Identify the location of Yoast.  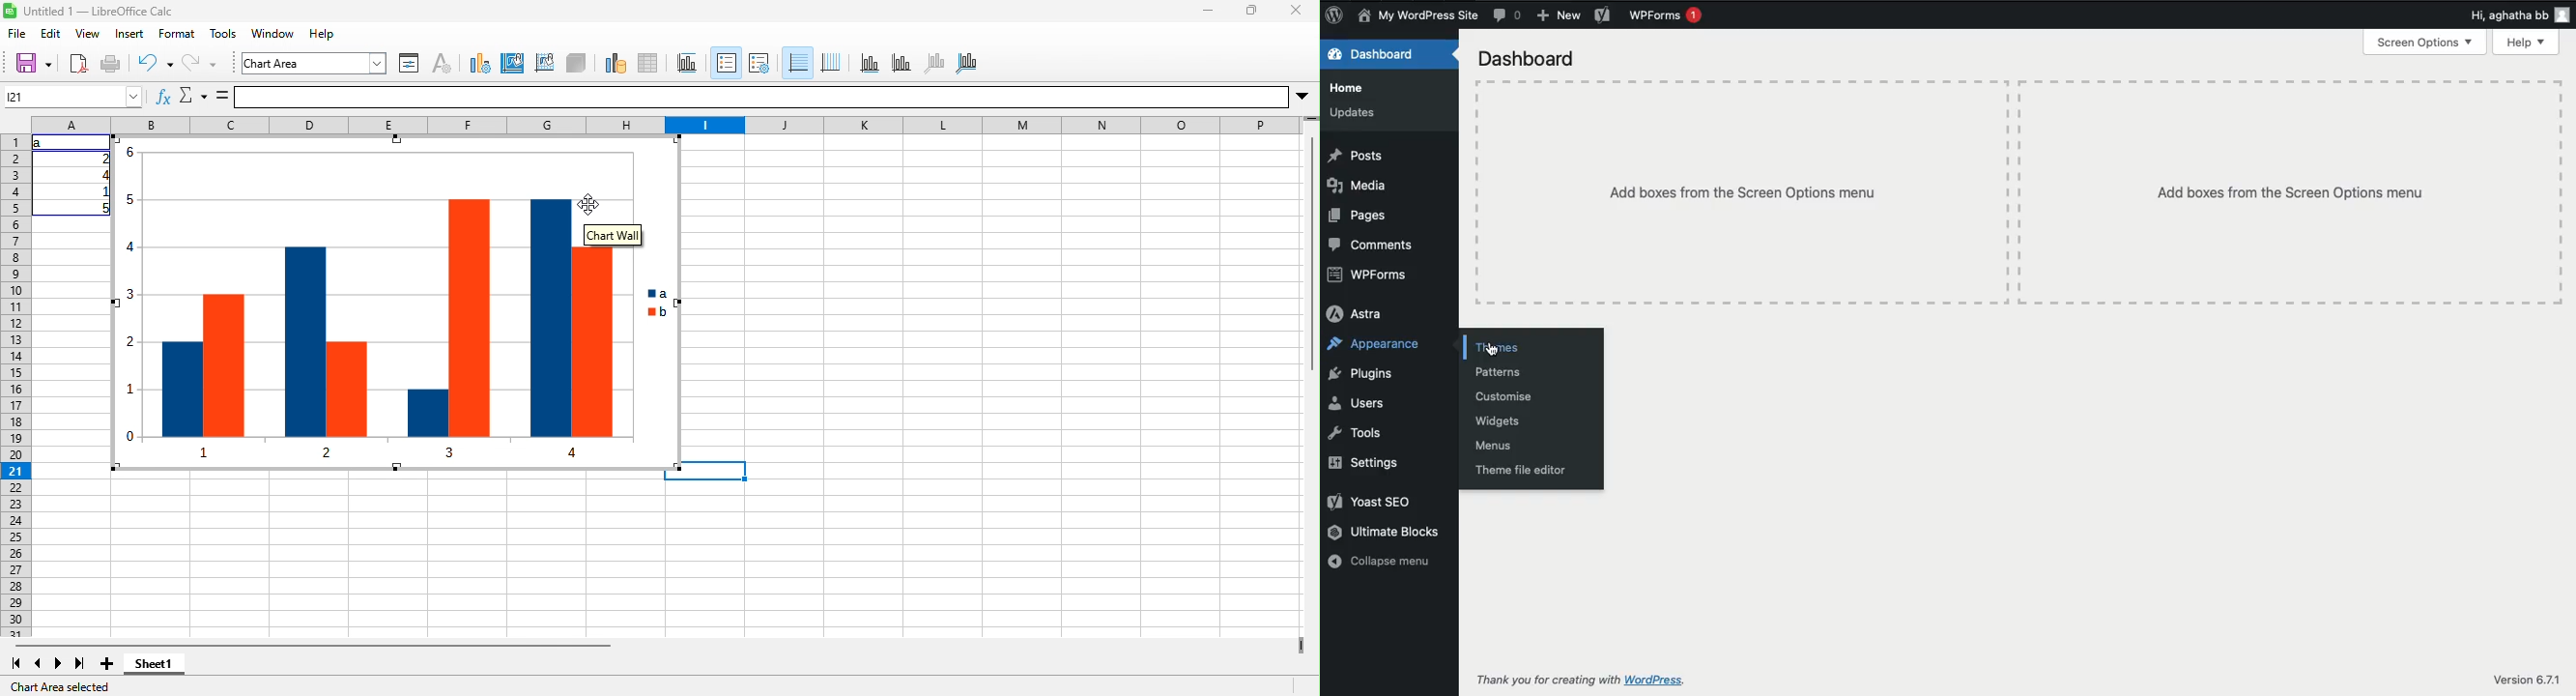
(1602, 14).